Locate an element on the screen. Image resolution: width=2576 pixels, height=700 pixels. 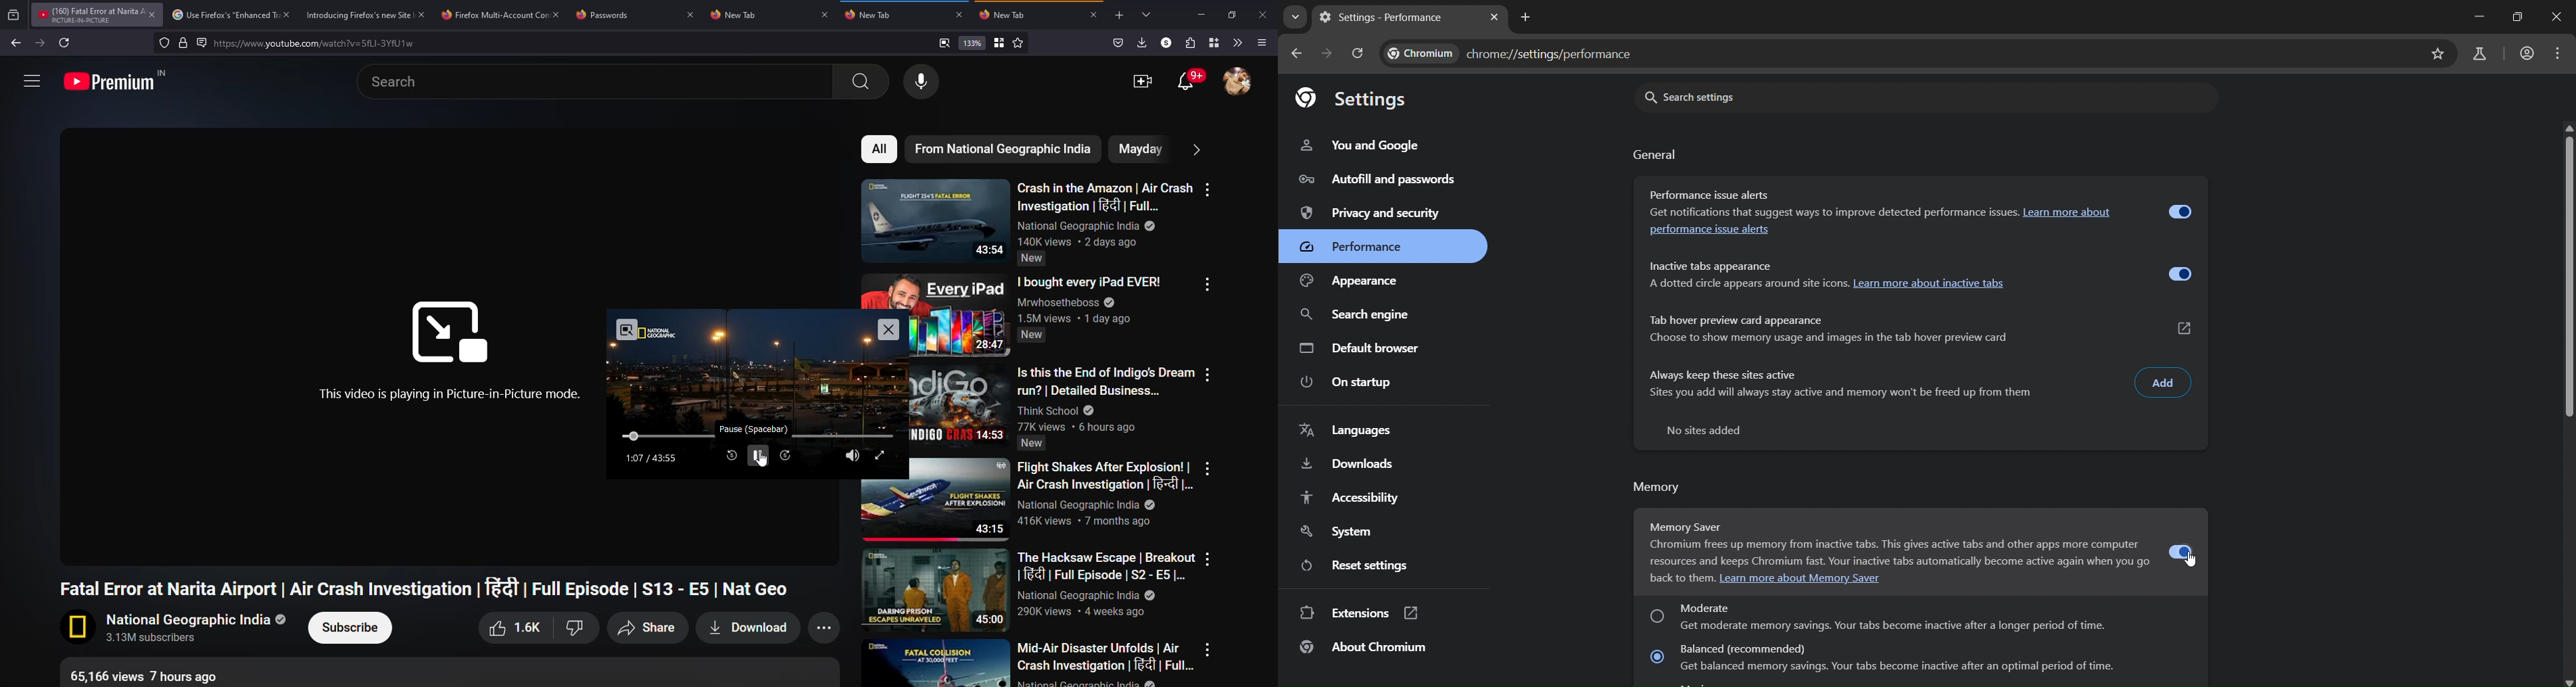
exit is located at coordinates (628, 330).